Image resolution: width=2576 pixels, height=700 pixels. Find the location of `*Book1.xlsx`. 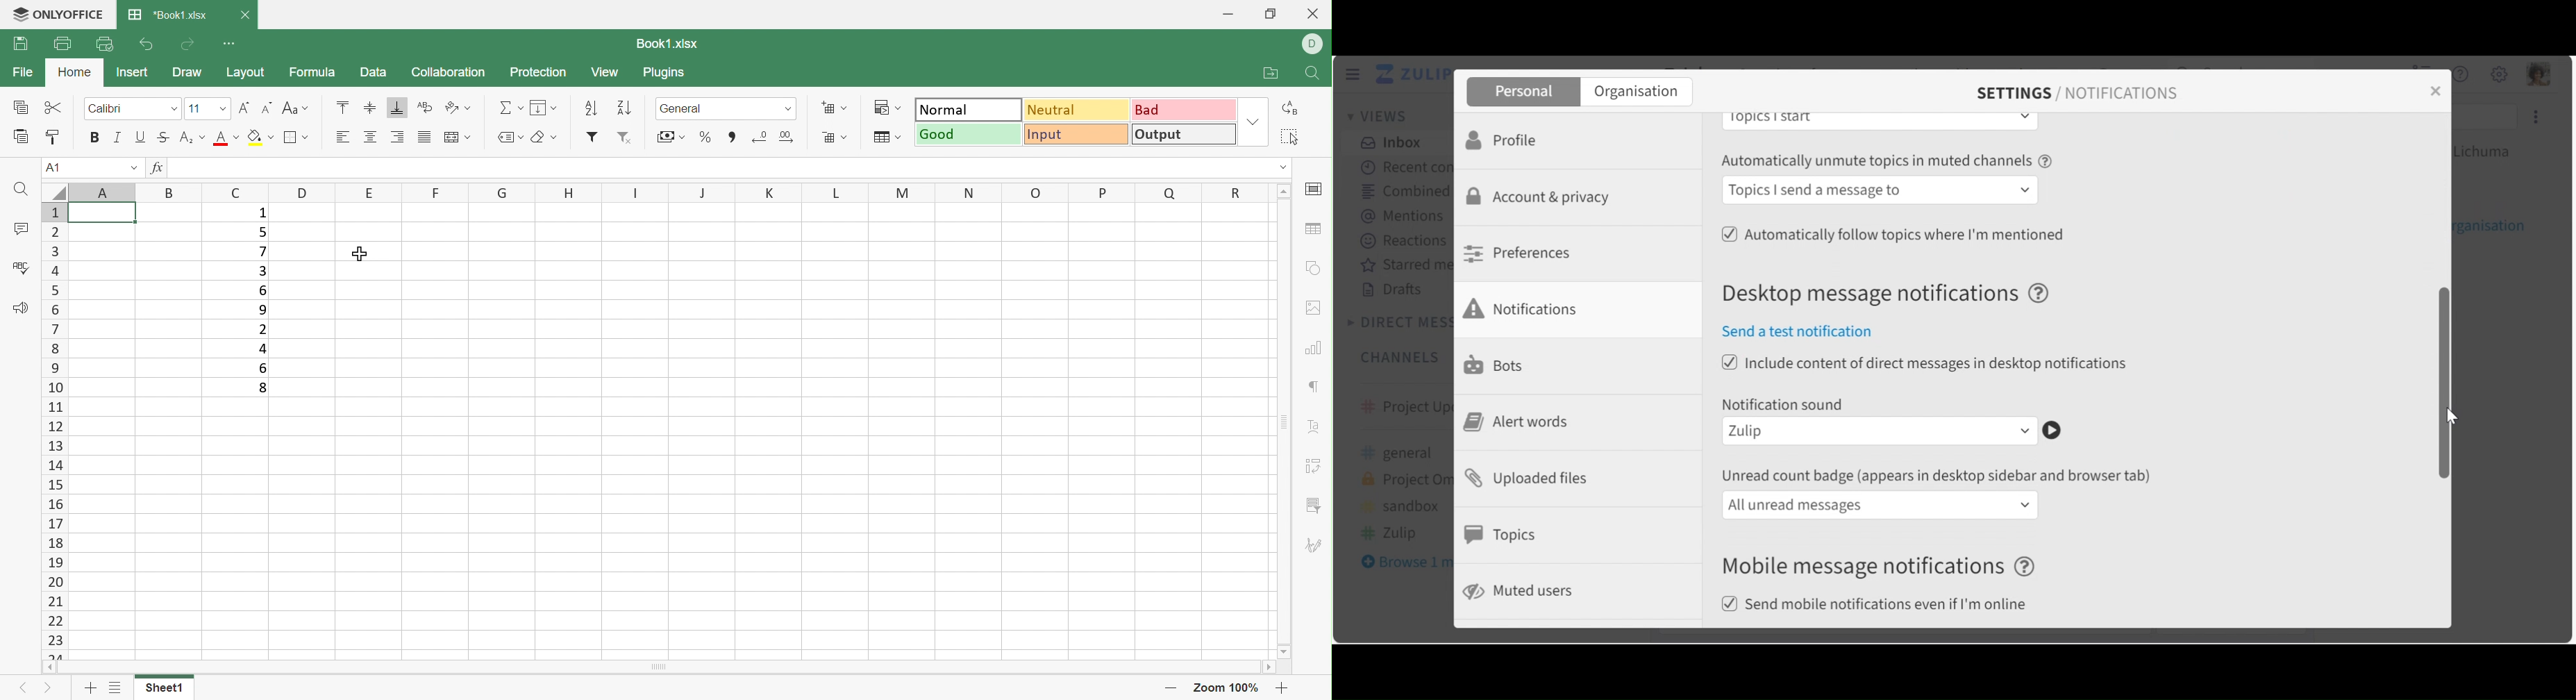

*Book1.xlsx is located at coordinates (165, 15).